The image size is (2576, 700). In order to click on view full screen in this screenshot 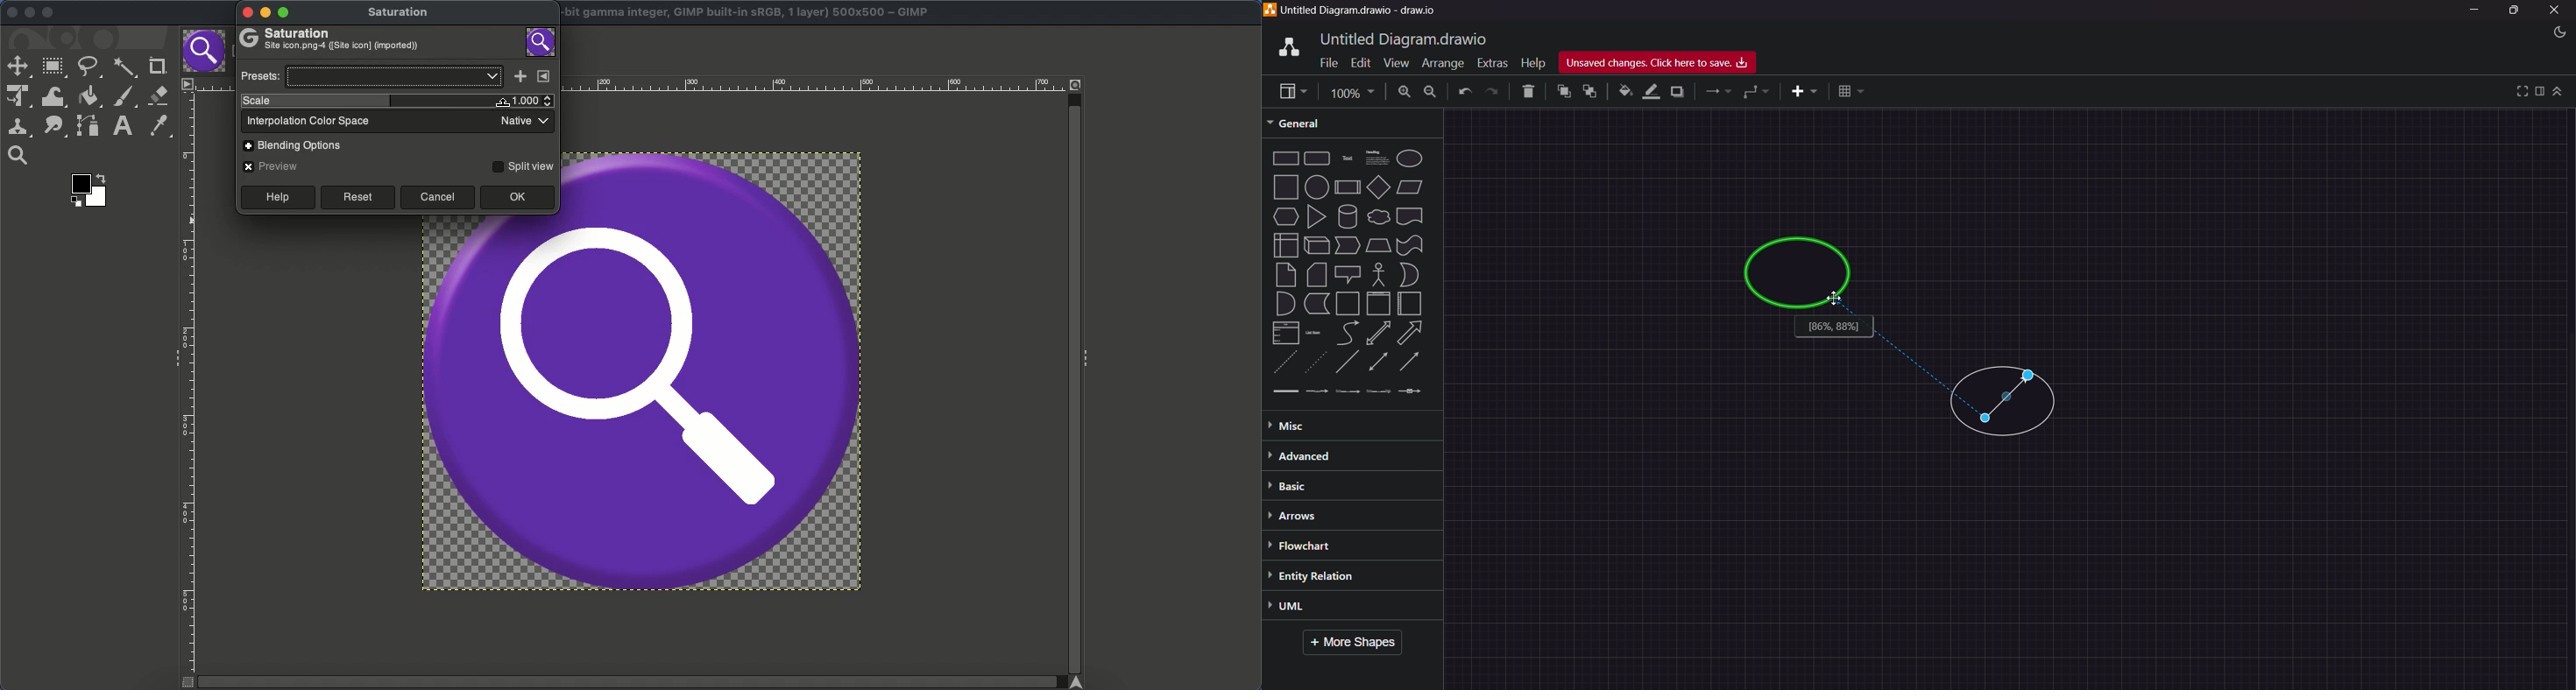, I will do `click(2520, 90)`.